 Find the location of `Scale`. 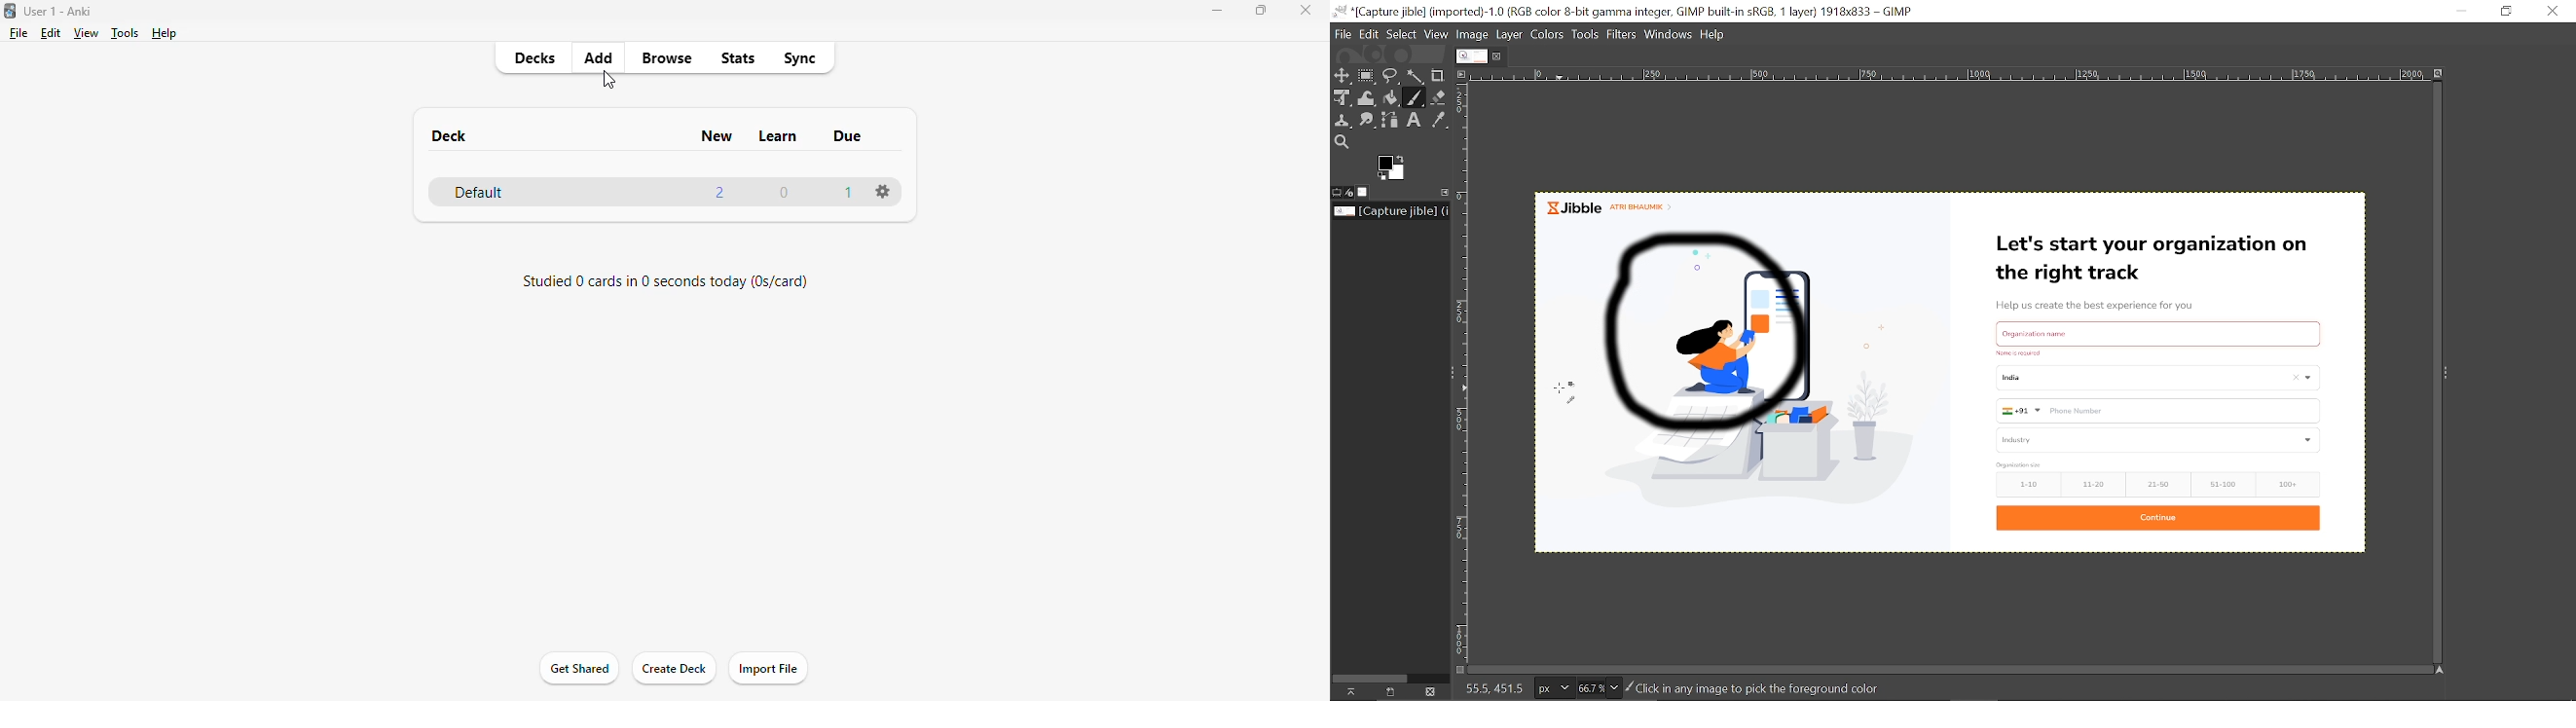

Scale is located at coordinates (1952, 76).